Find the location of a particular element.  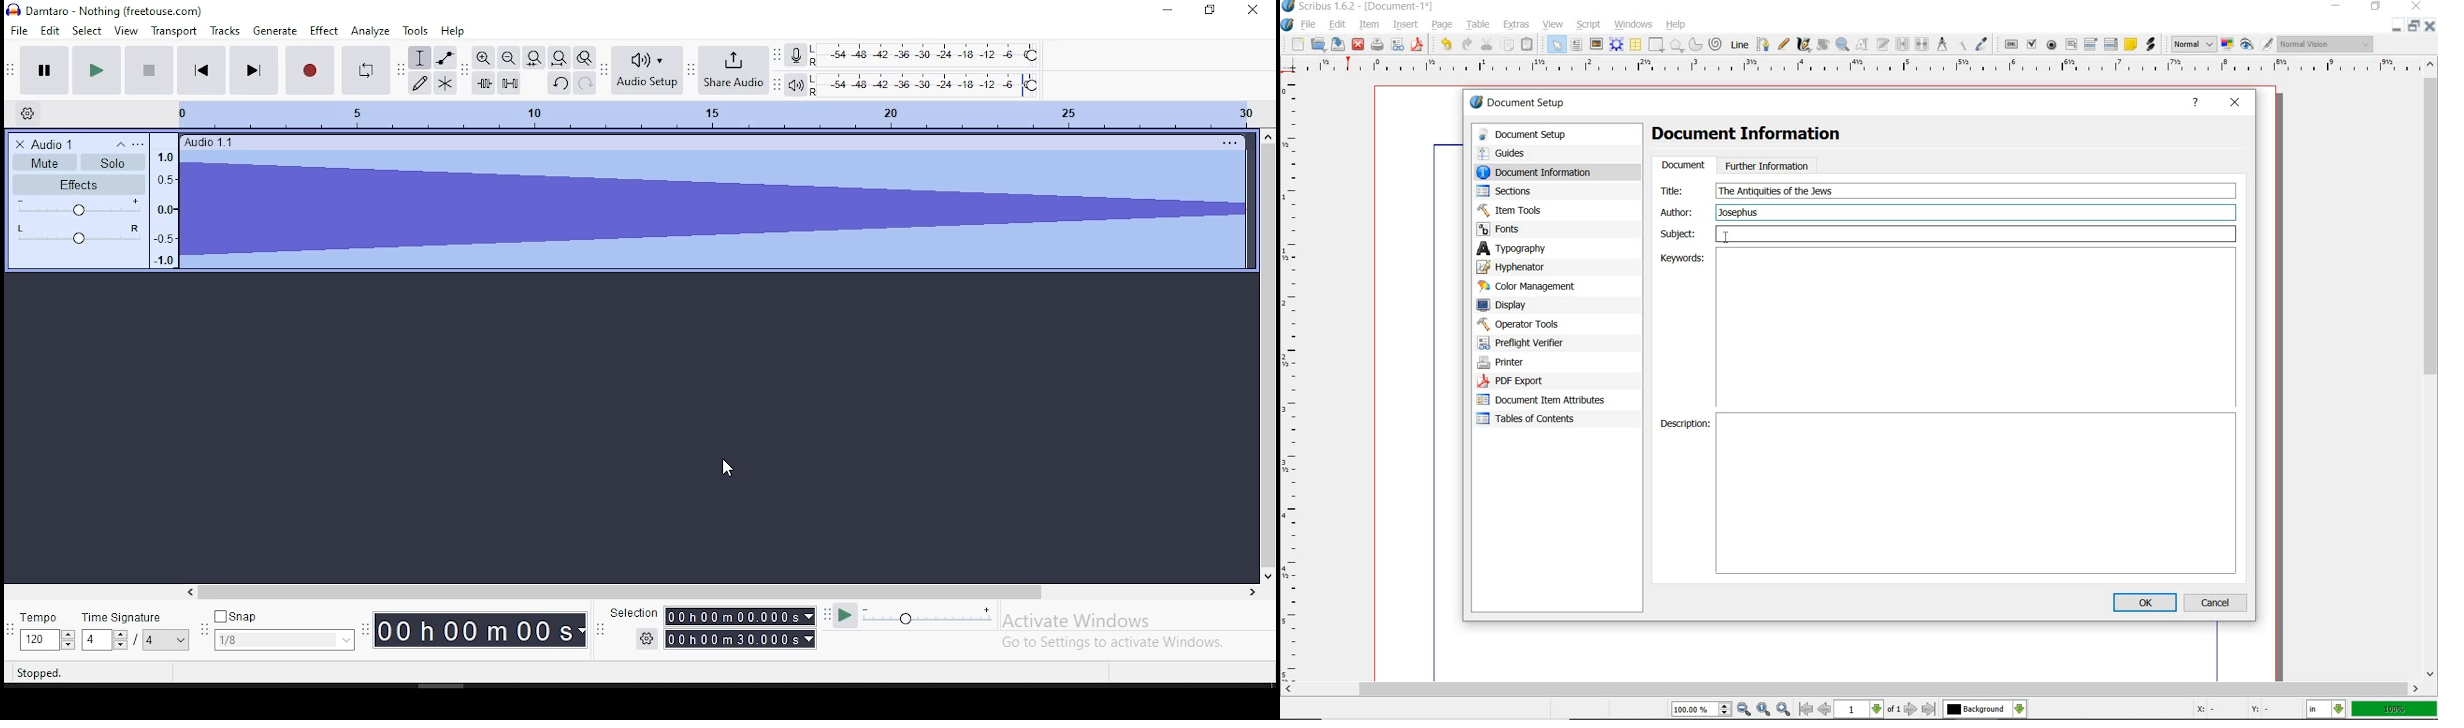

tools is located at coordinates (417, 31).